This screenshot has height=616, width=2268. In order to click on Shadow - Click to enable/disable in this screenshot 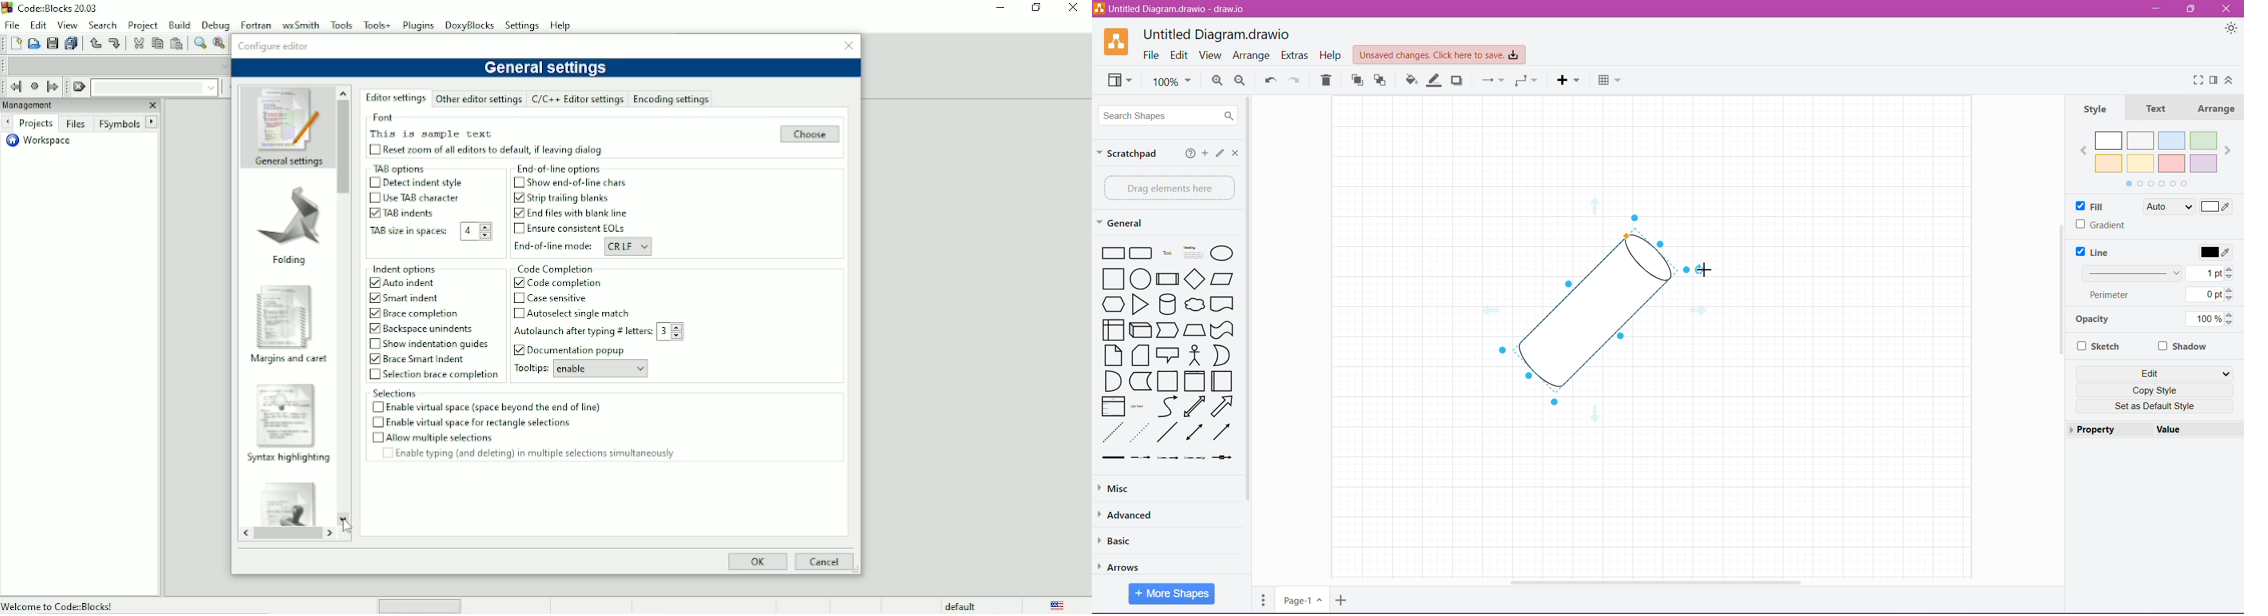, I will do `click(2184, 345)`.